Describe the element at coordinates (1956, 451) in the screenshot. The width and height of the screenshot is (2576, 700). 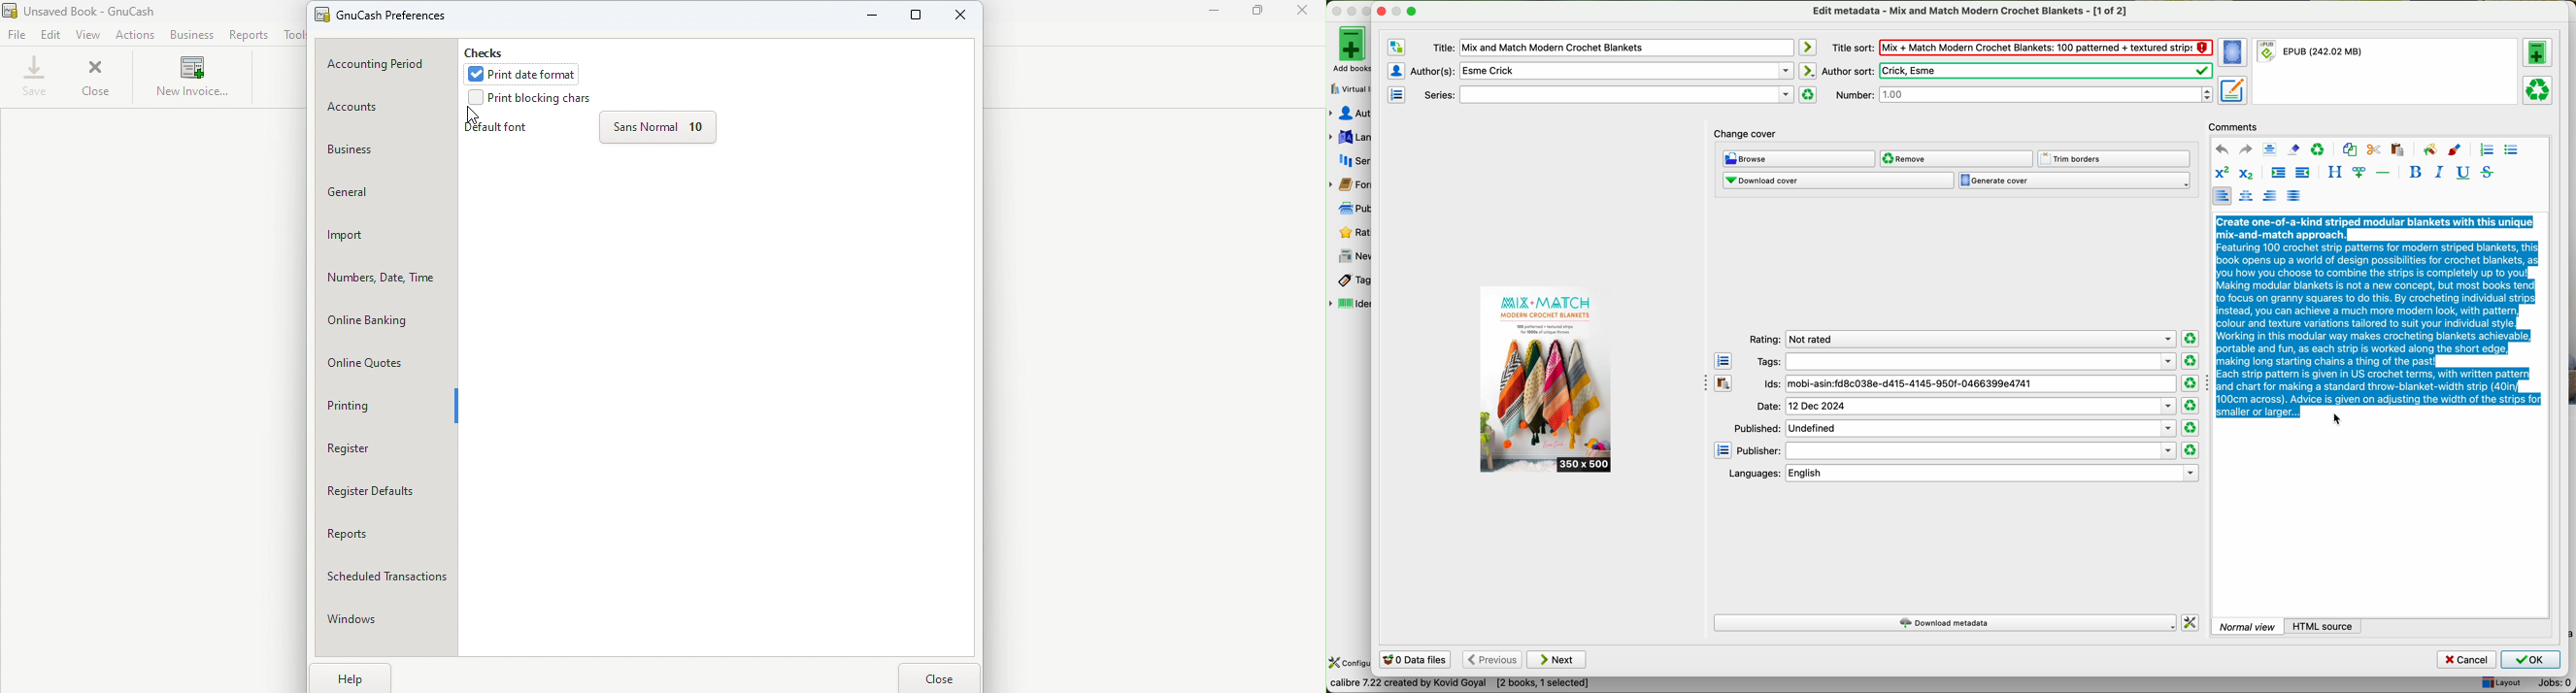
I see `publisher` at that location.